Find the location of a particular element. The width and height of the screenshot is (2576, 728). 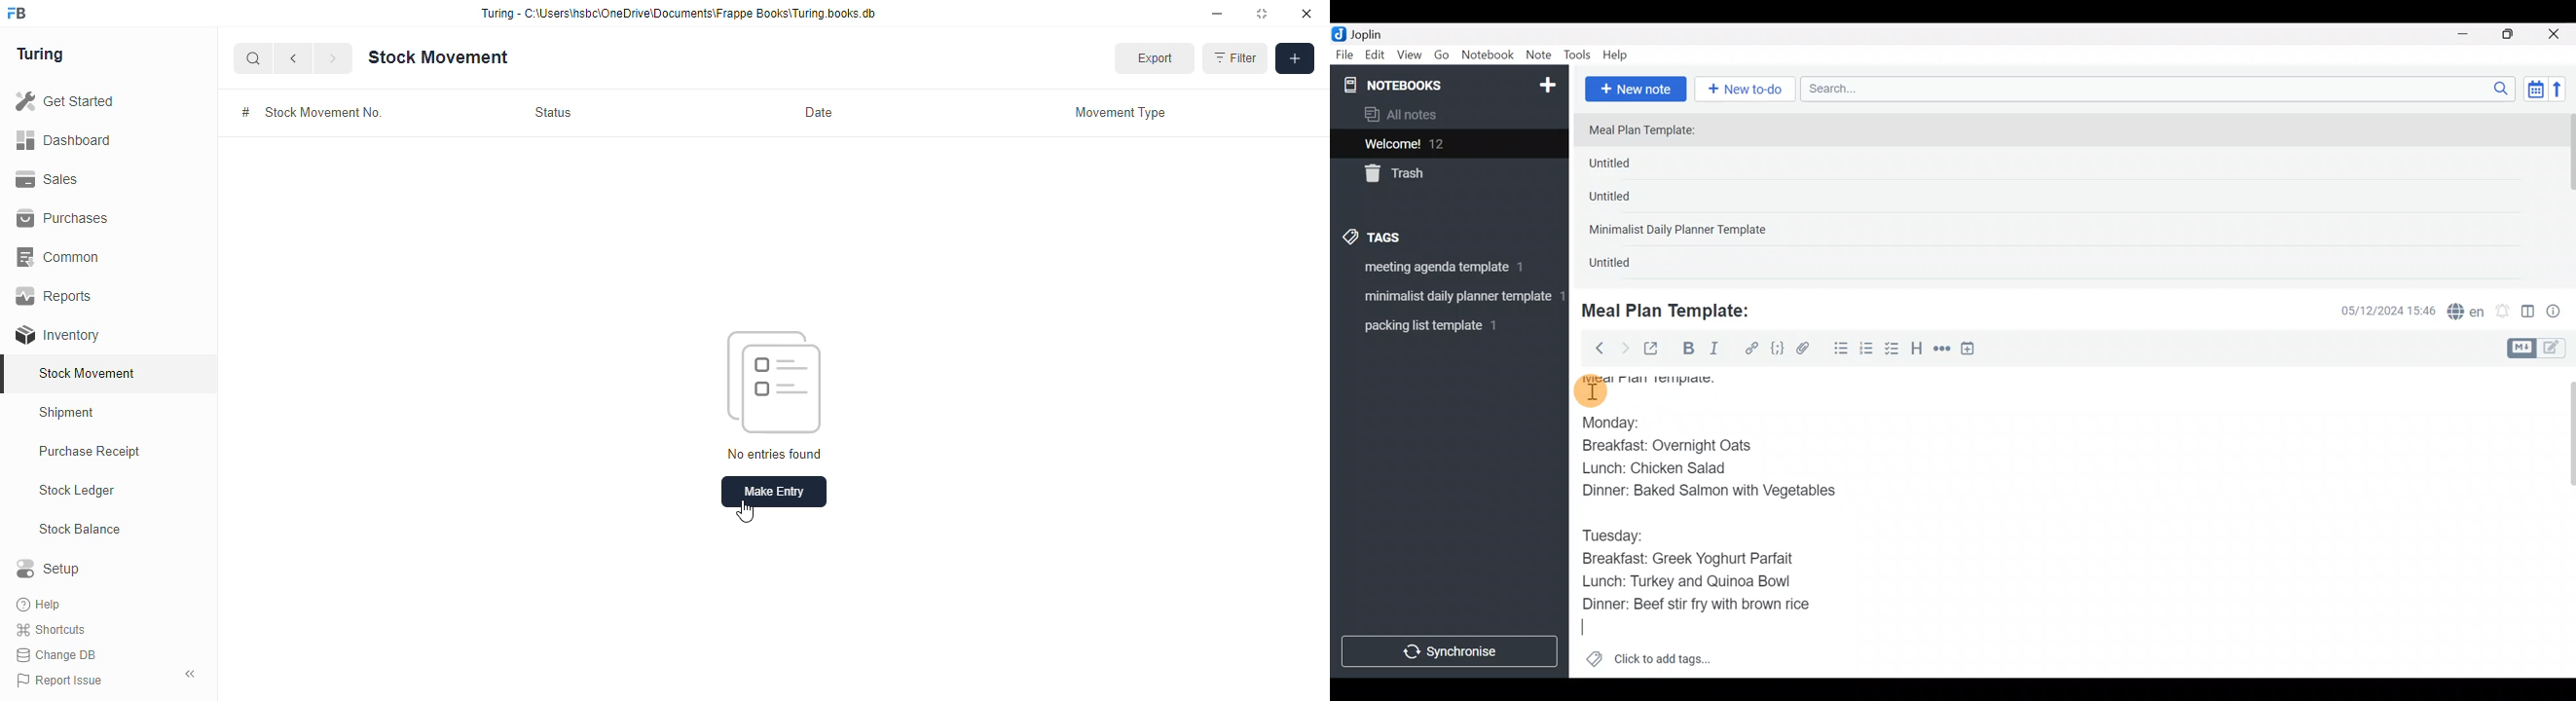

add is located at coordinates (1295, 58).